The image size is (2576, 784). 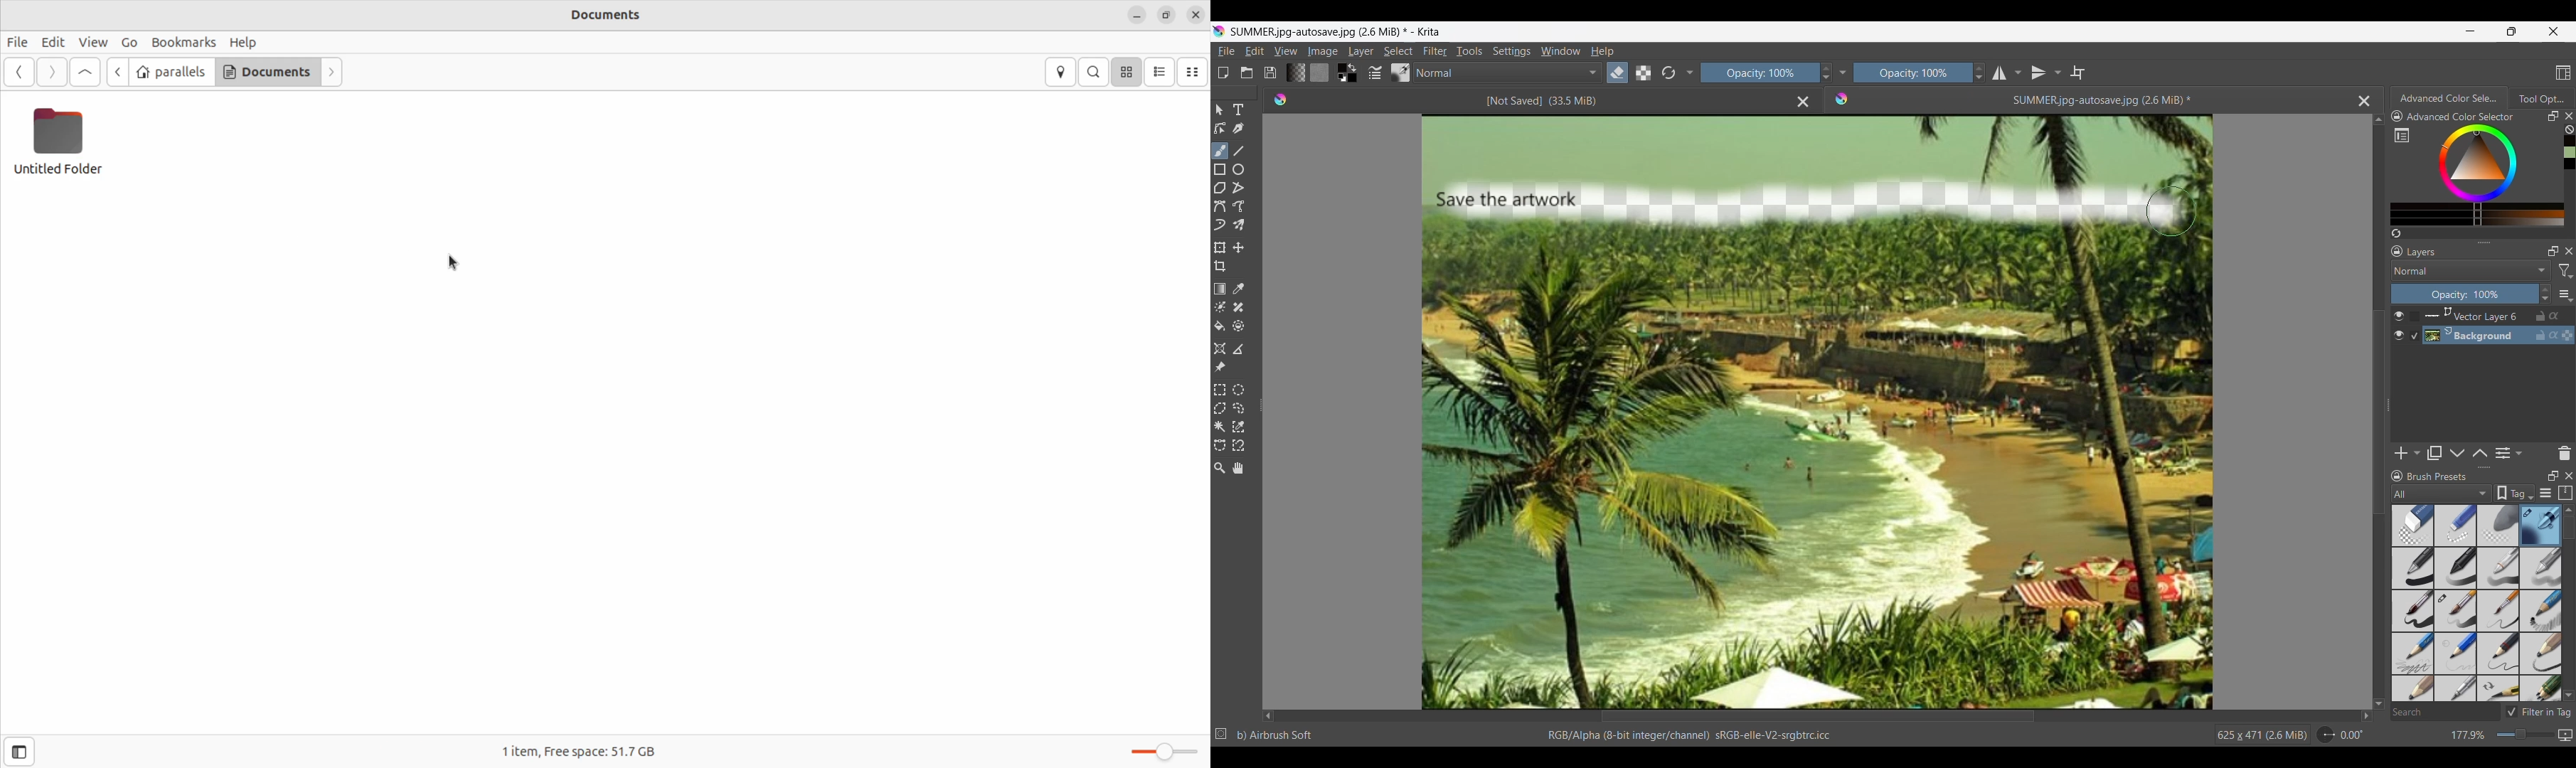 What do you see at coordinates (2046, 73) in the screenshot?
I see `Vertical mirror tool options` at bounding box center [2046, 73].